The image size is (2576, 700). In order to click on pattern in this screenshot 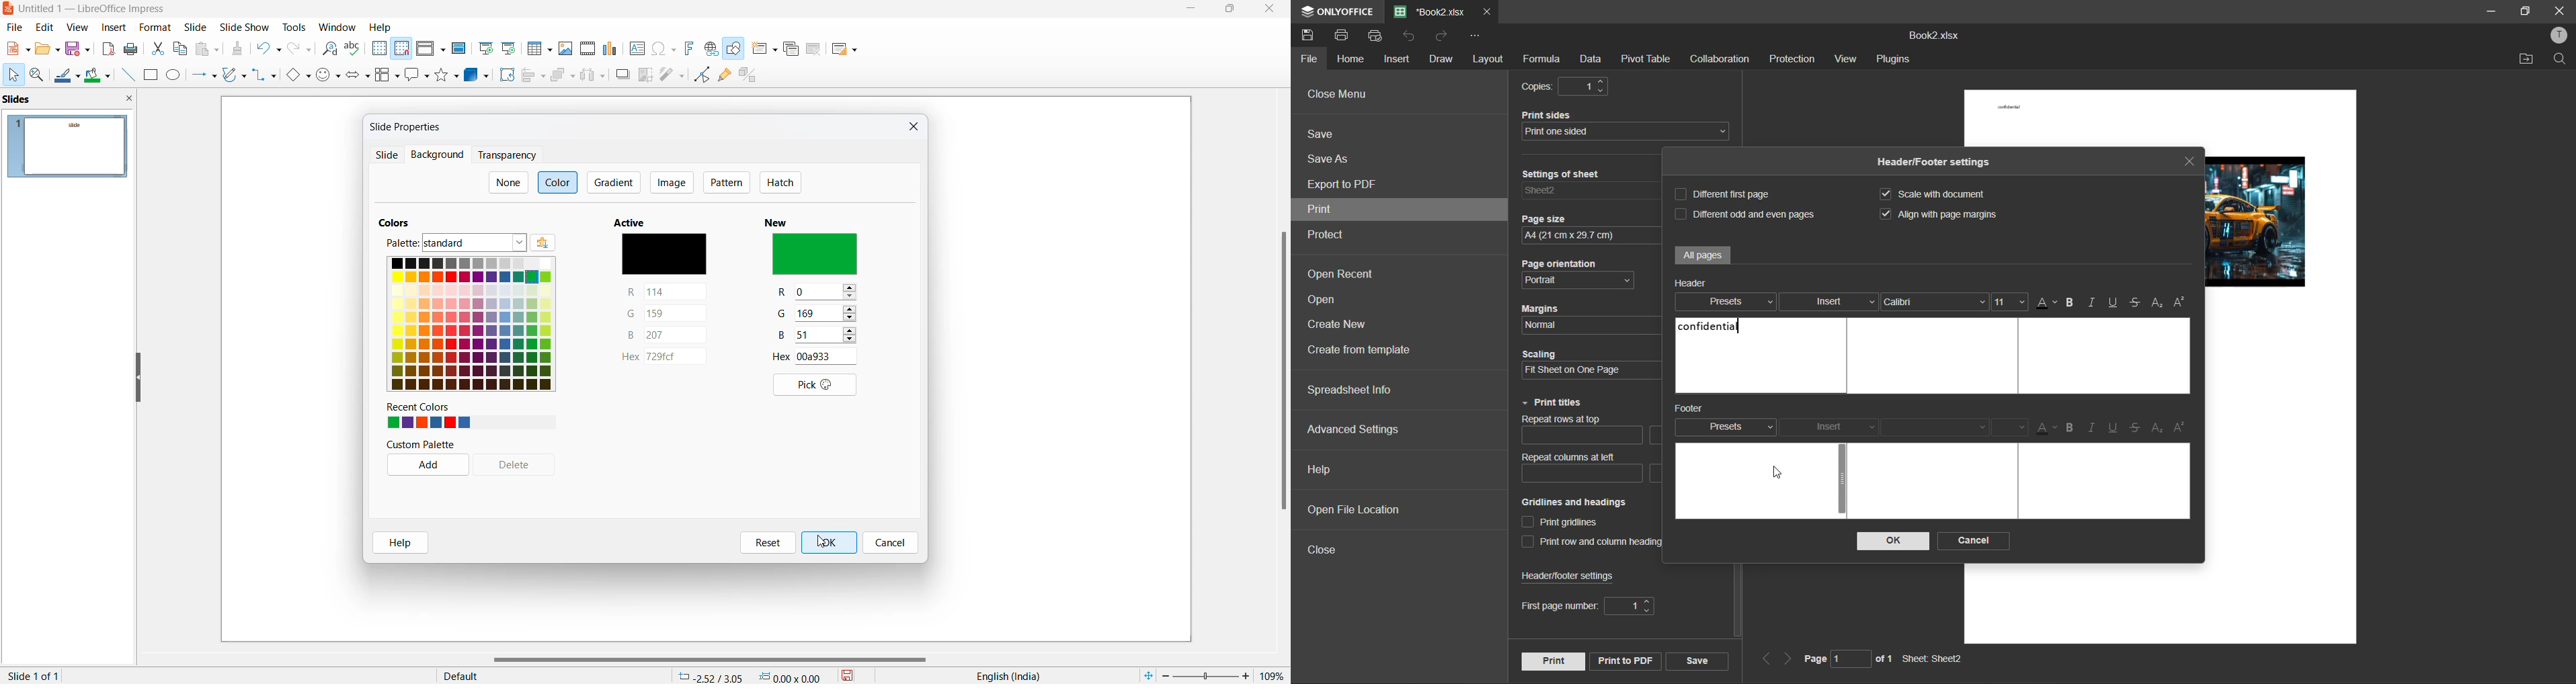, I will do `click(727, 183)`.